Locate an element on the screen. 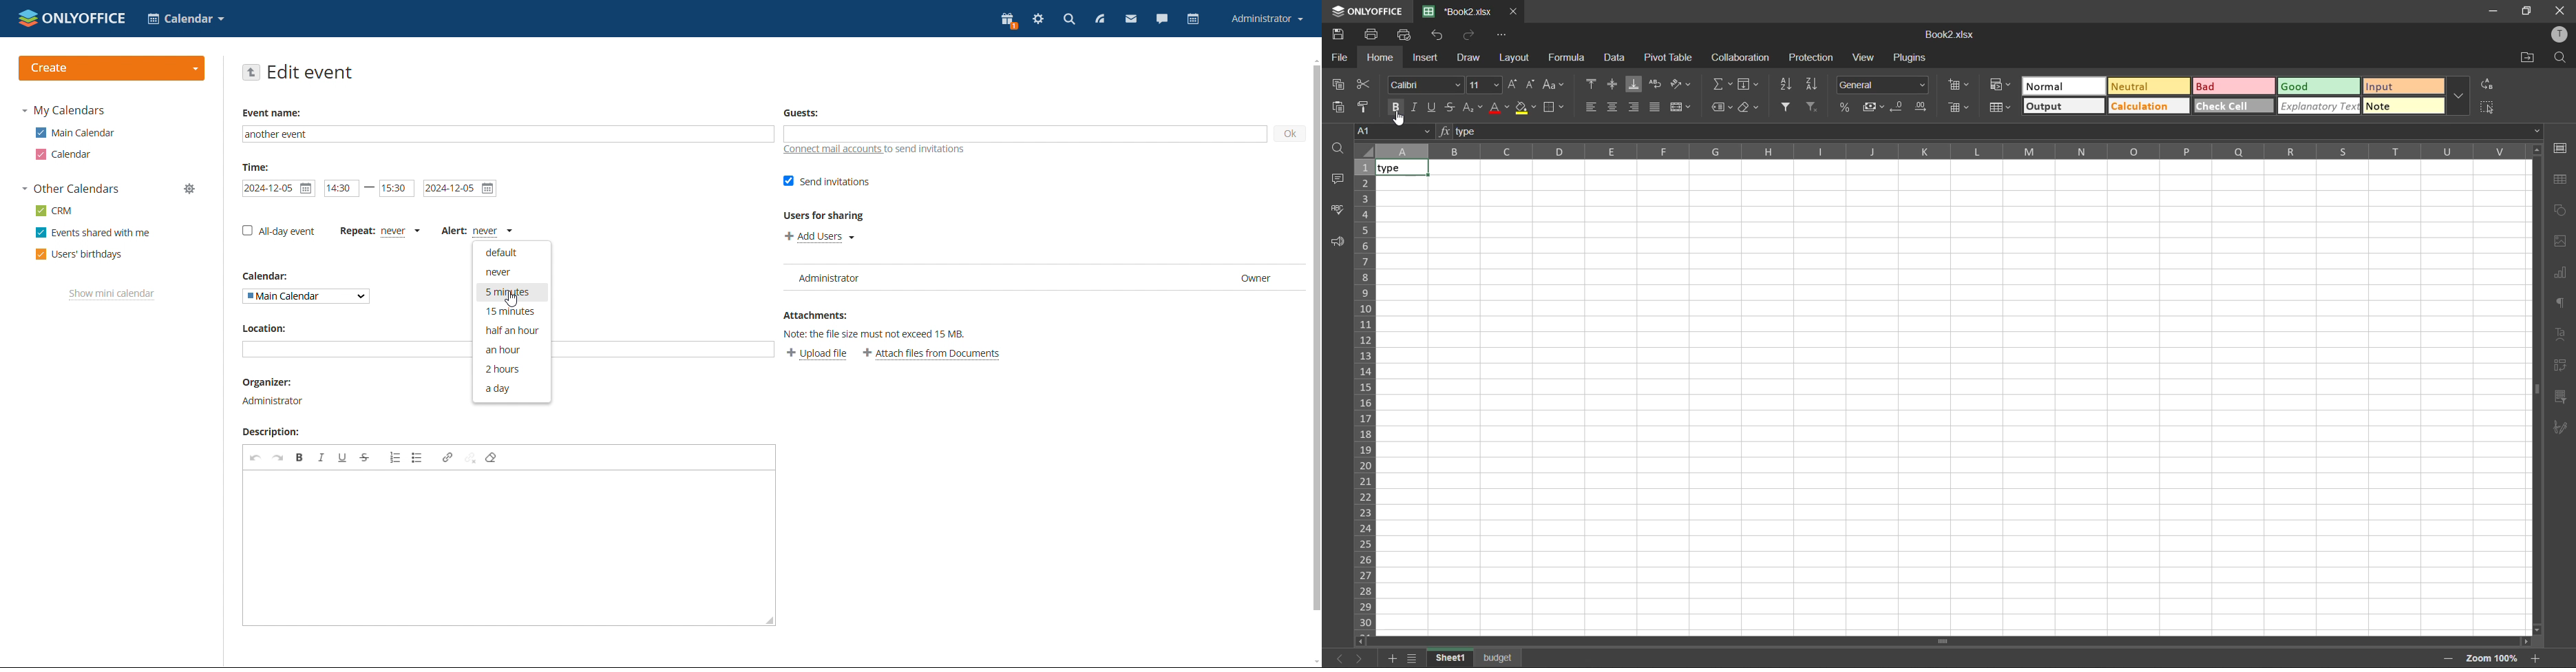 The height and width of the screenshot is (672, 2576). print is located at coordinates (1372, 35).